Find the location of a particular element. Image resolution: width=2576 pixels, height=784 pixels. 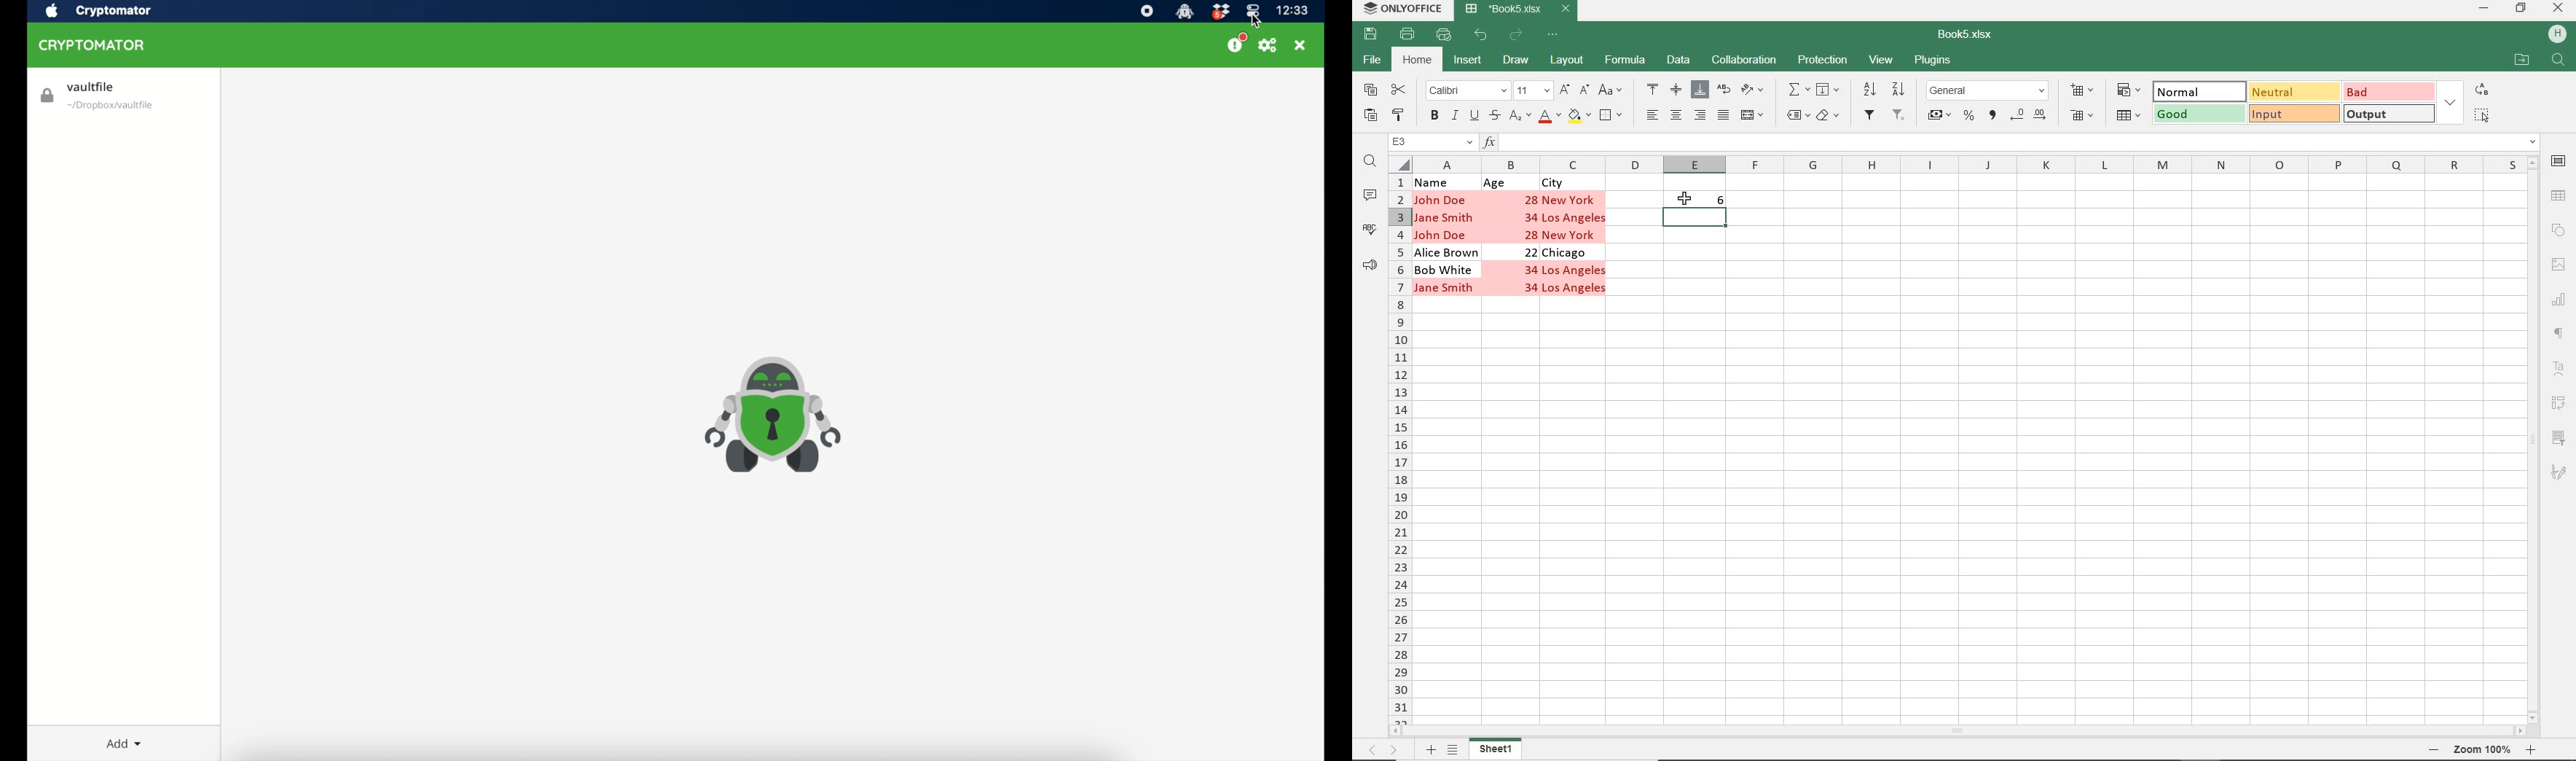

BOLD is located at coordinates (1434, 117).